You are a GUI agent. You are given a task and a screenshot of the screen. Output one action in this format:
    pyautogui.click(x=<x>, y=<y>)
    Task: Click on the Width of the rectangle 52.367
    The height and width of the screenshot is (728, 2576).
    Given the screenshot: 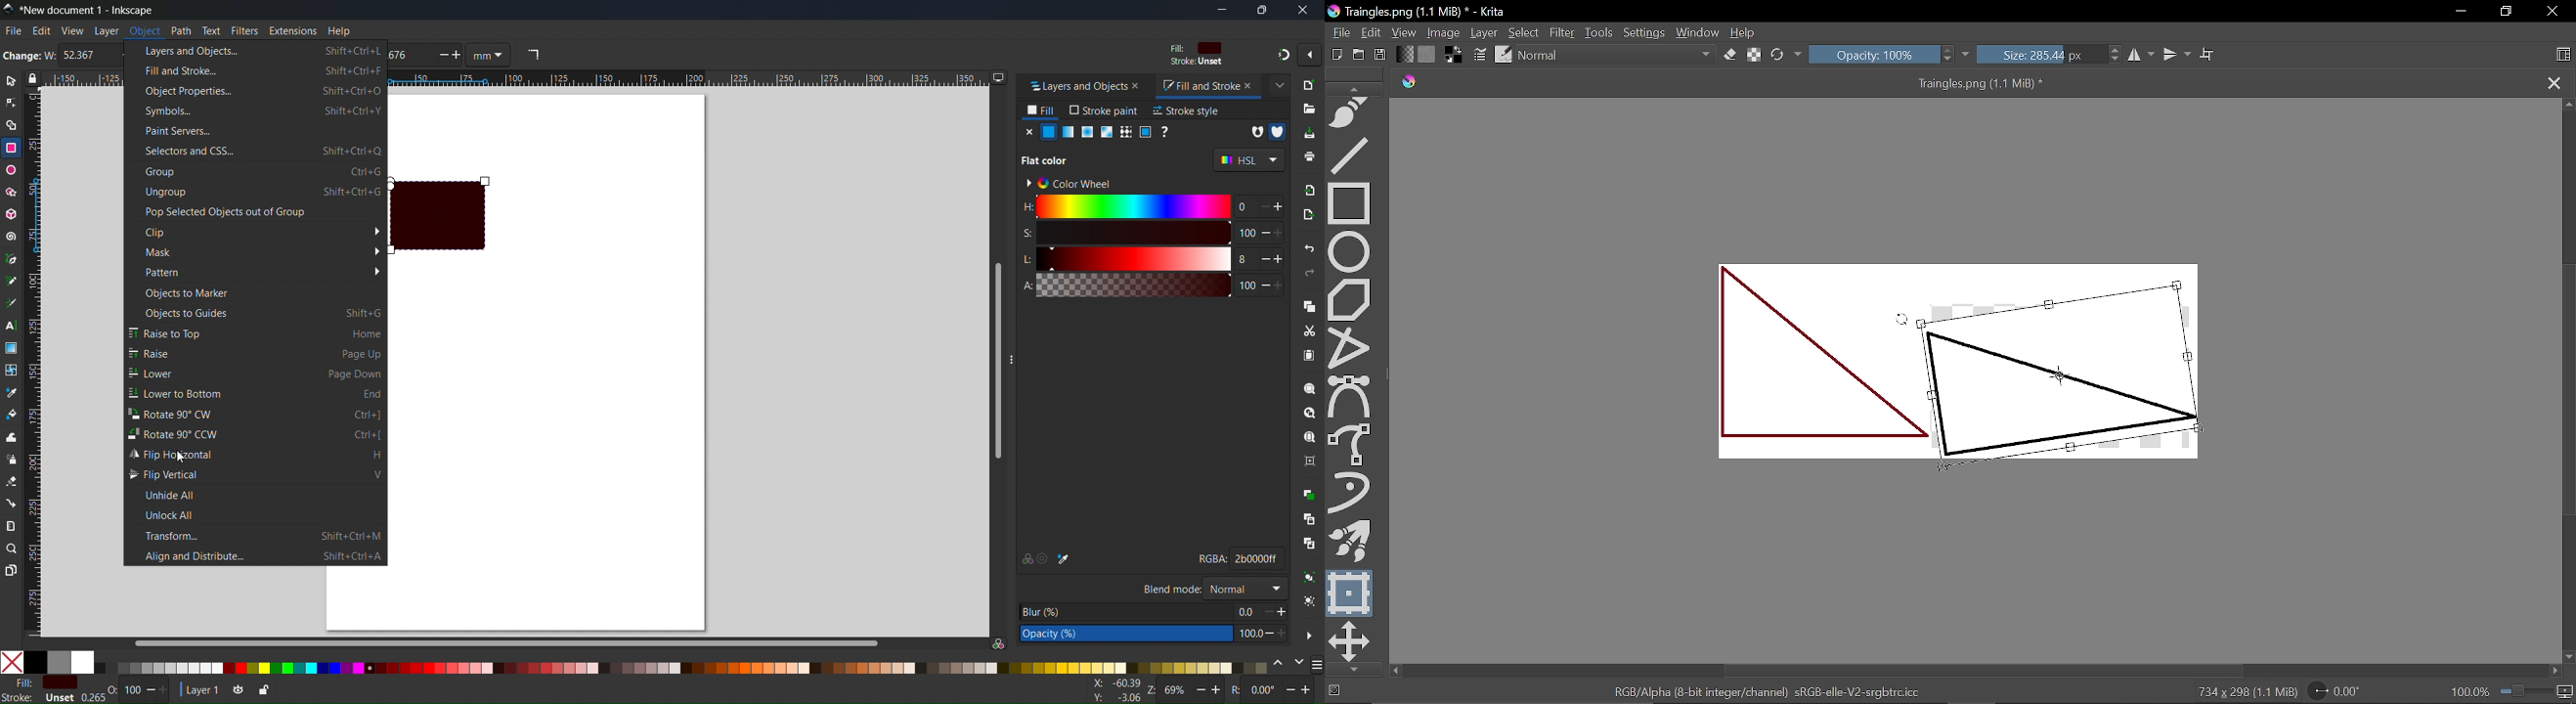 What is the action you would take?
    pyautogui.click(x=83, y=56)
    